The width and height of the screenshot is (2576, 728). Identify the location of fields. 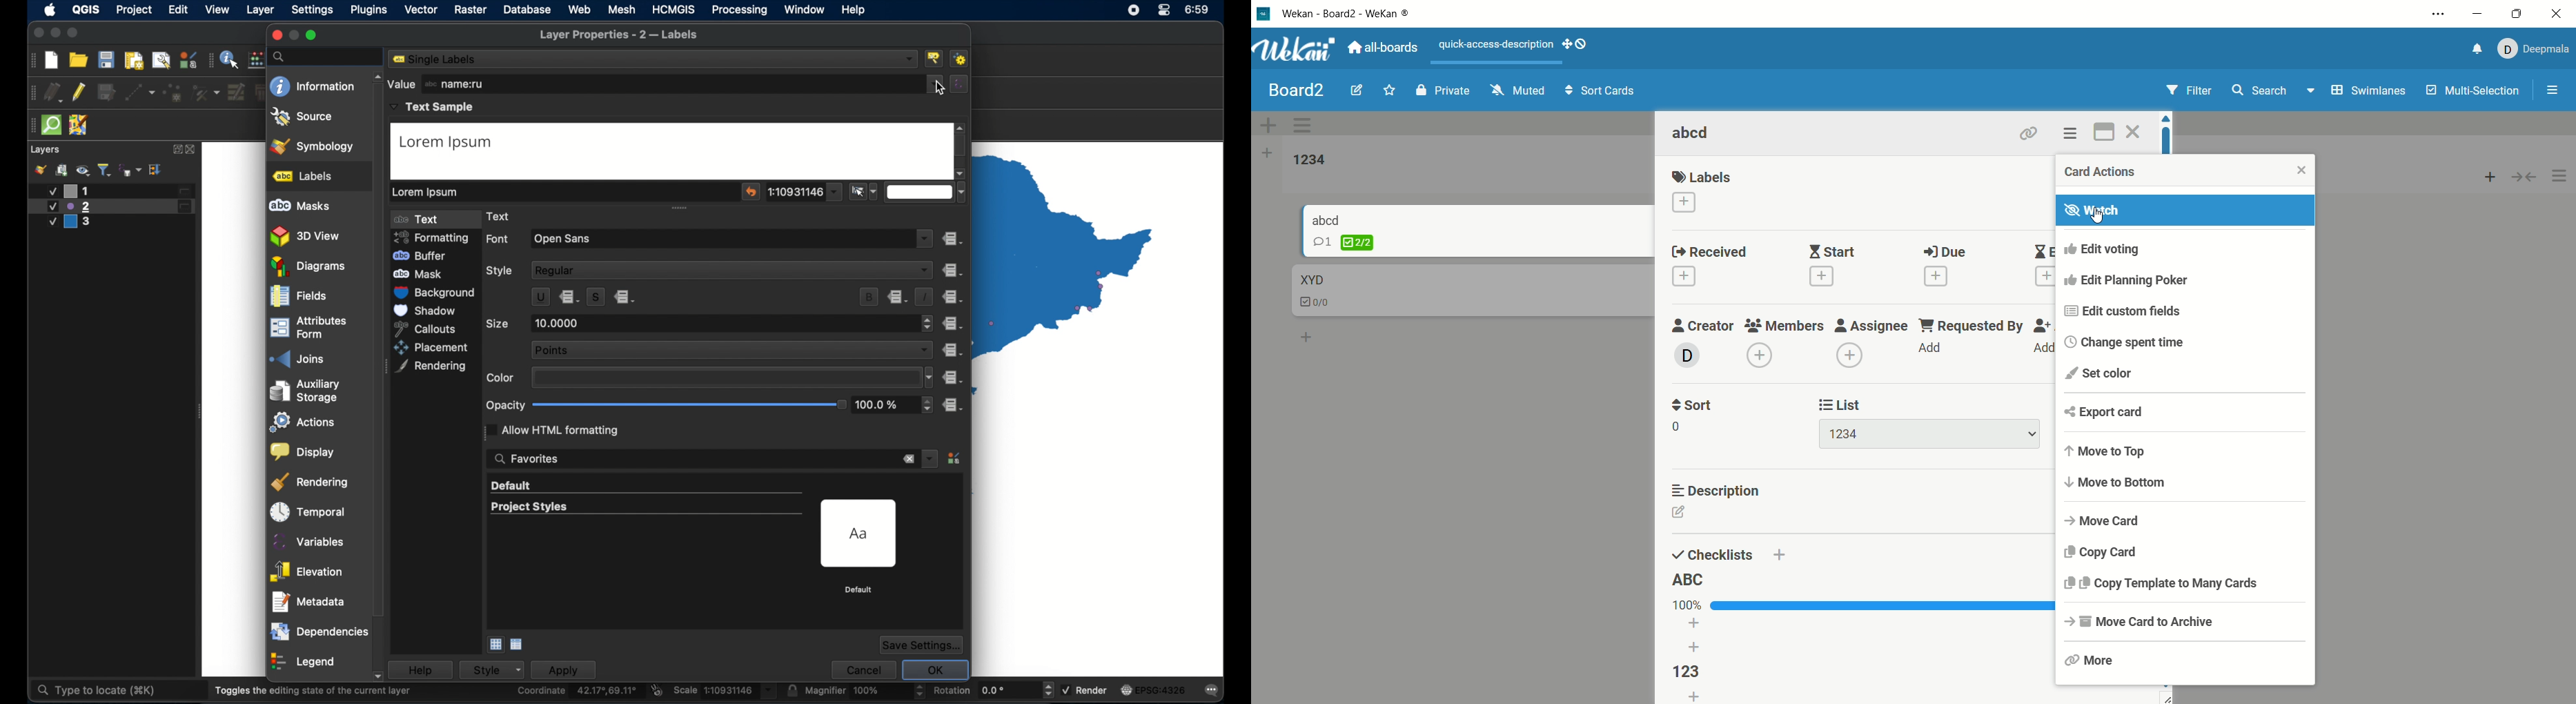
(298, 297).